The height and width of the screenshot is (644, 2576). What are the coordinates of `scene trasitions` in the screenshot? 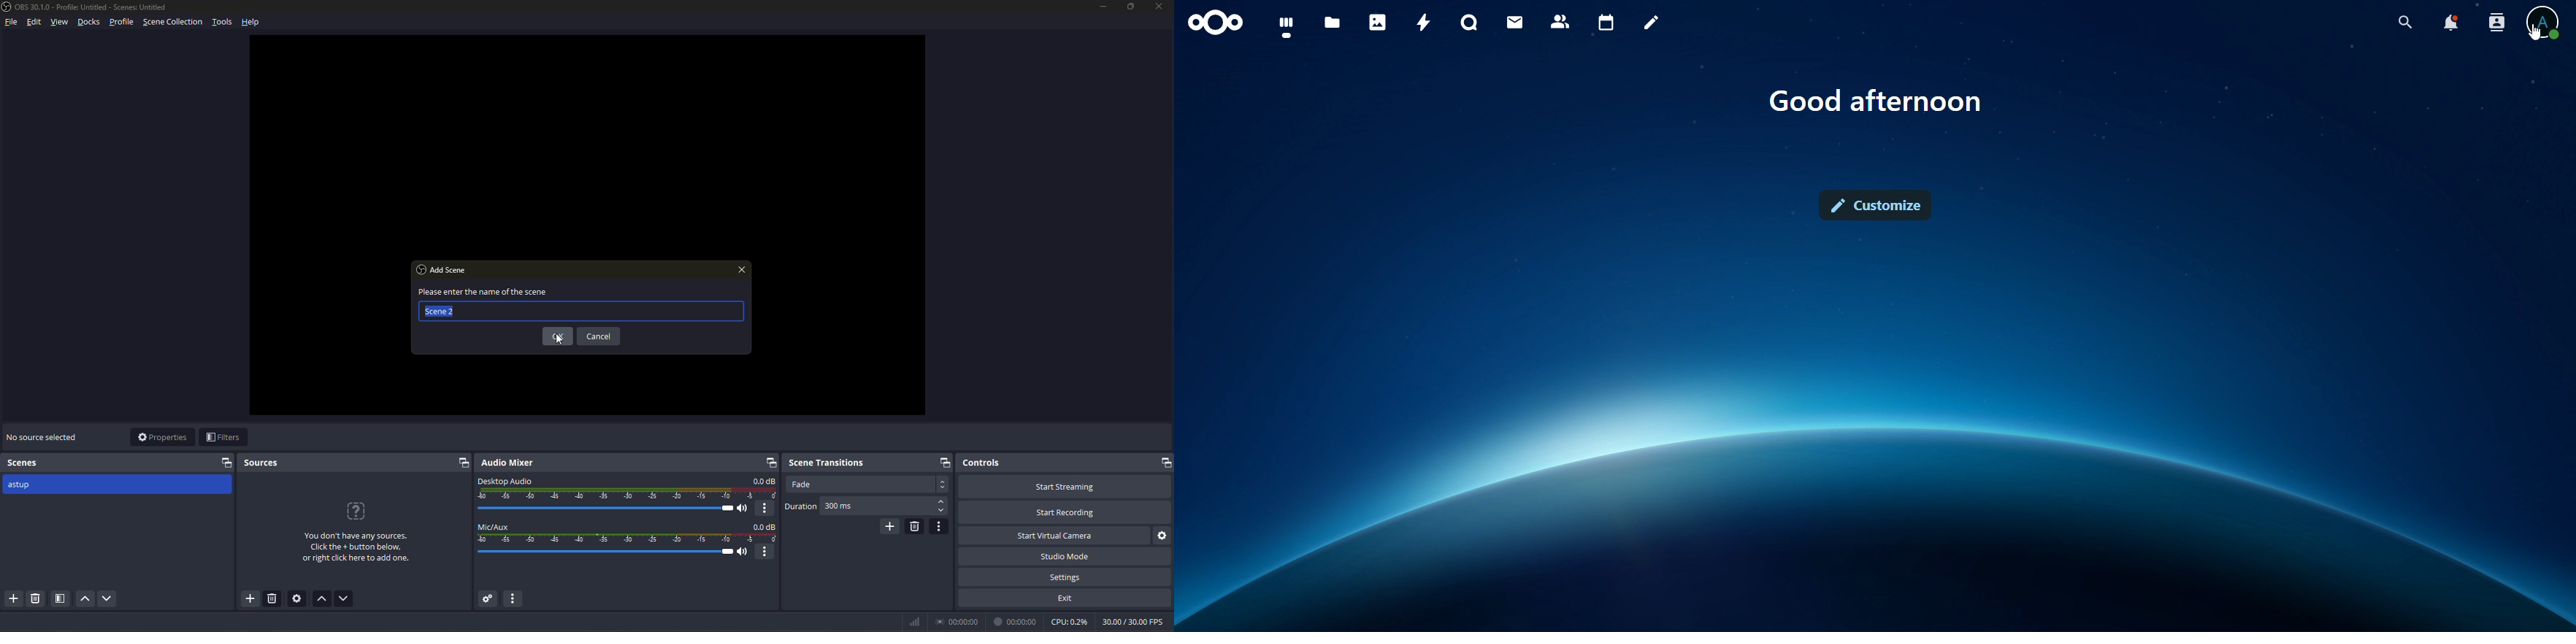 It's located at (826, 462).